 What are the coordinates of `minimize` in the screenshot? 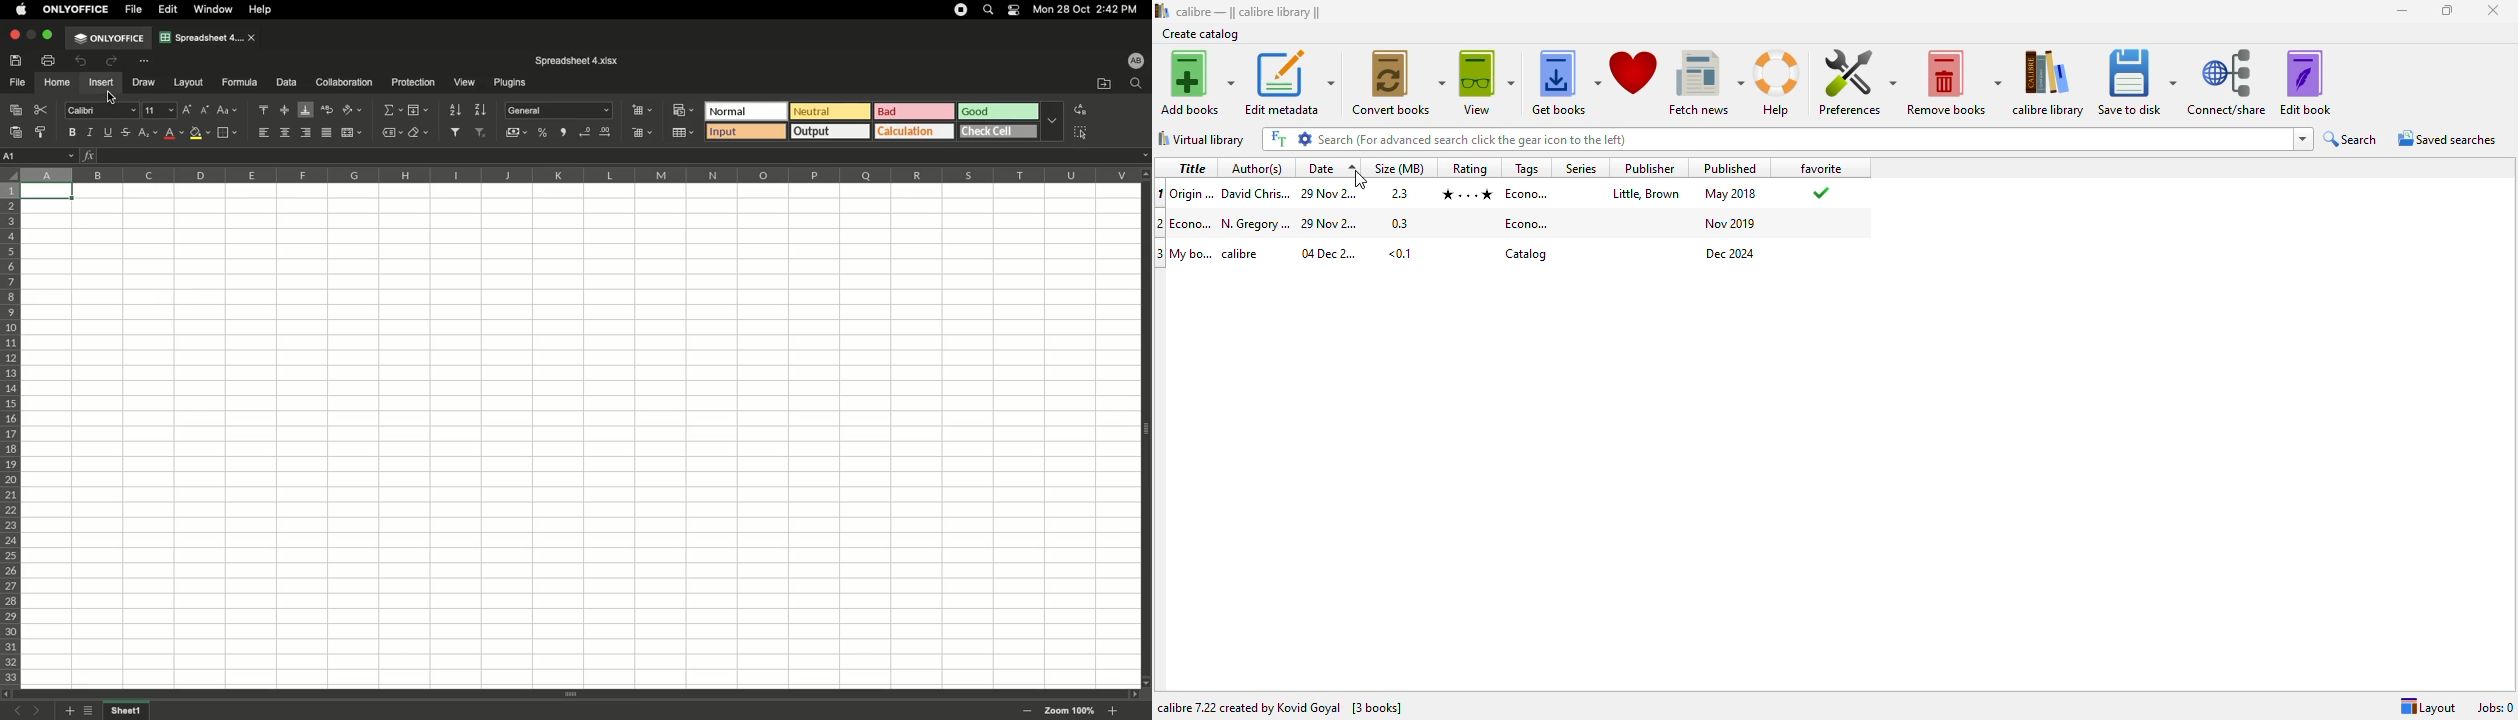 It's located at (31, 34).